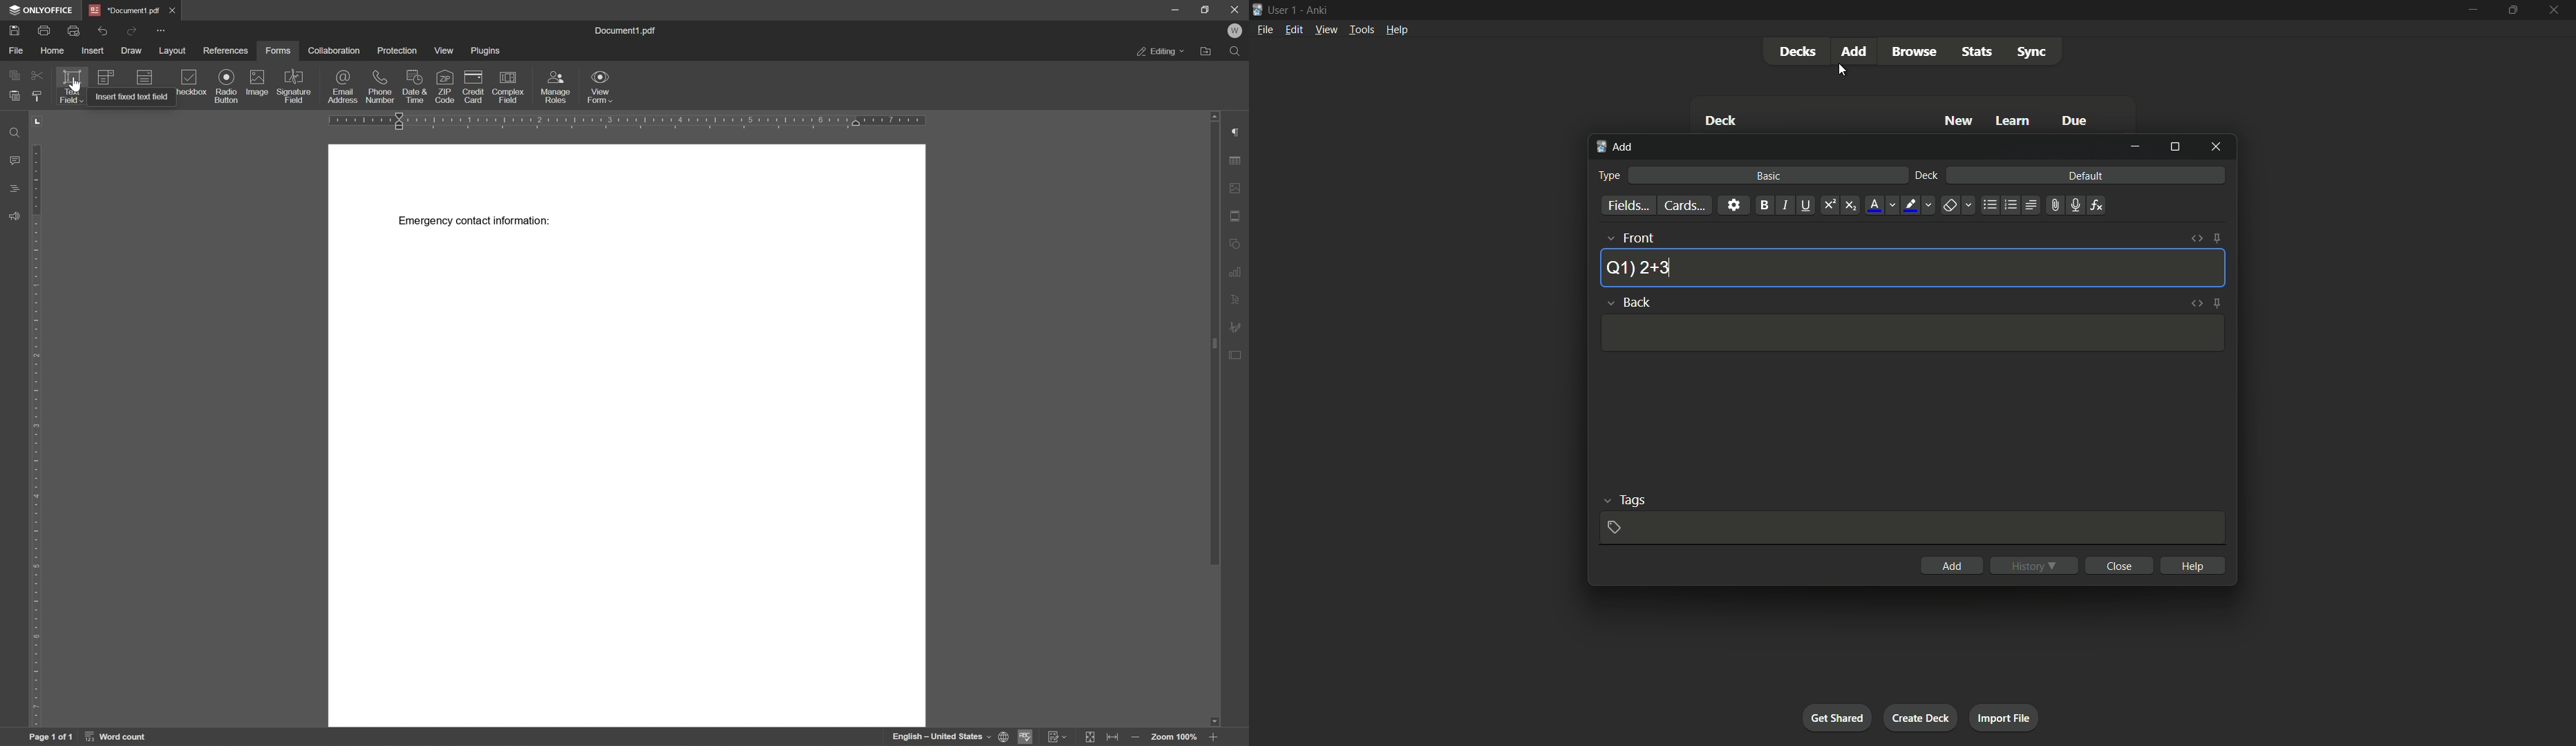 The width and height of the screenshot is (2576, 756). Describe the element at coordinates (417, 87) in the screenshot. I see `date and time` at that location.